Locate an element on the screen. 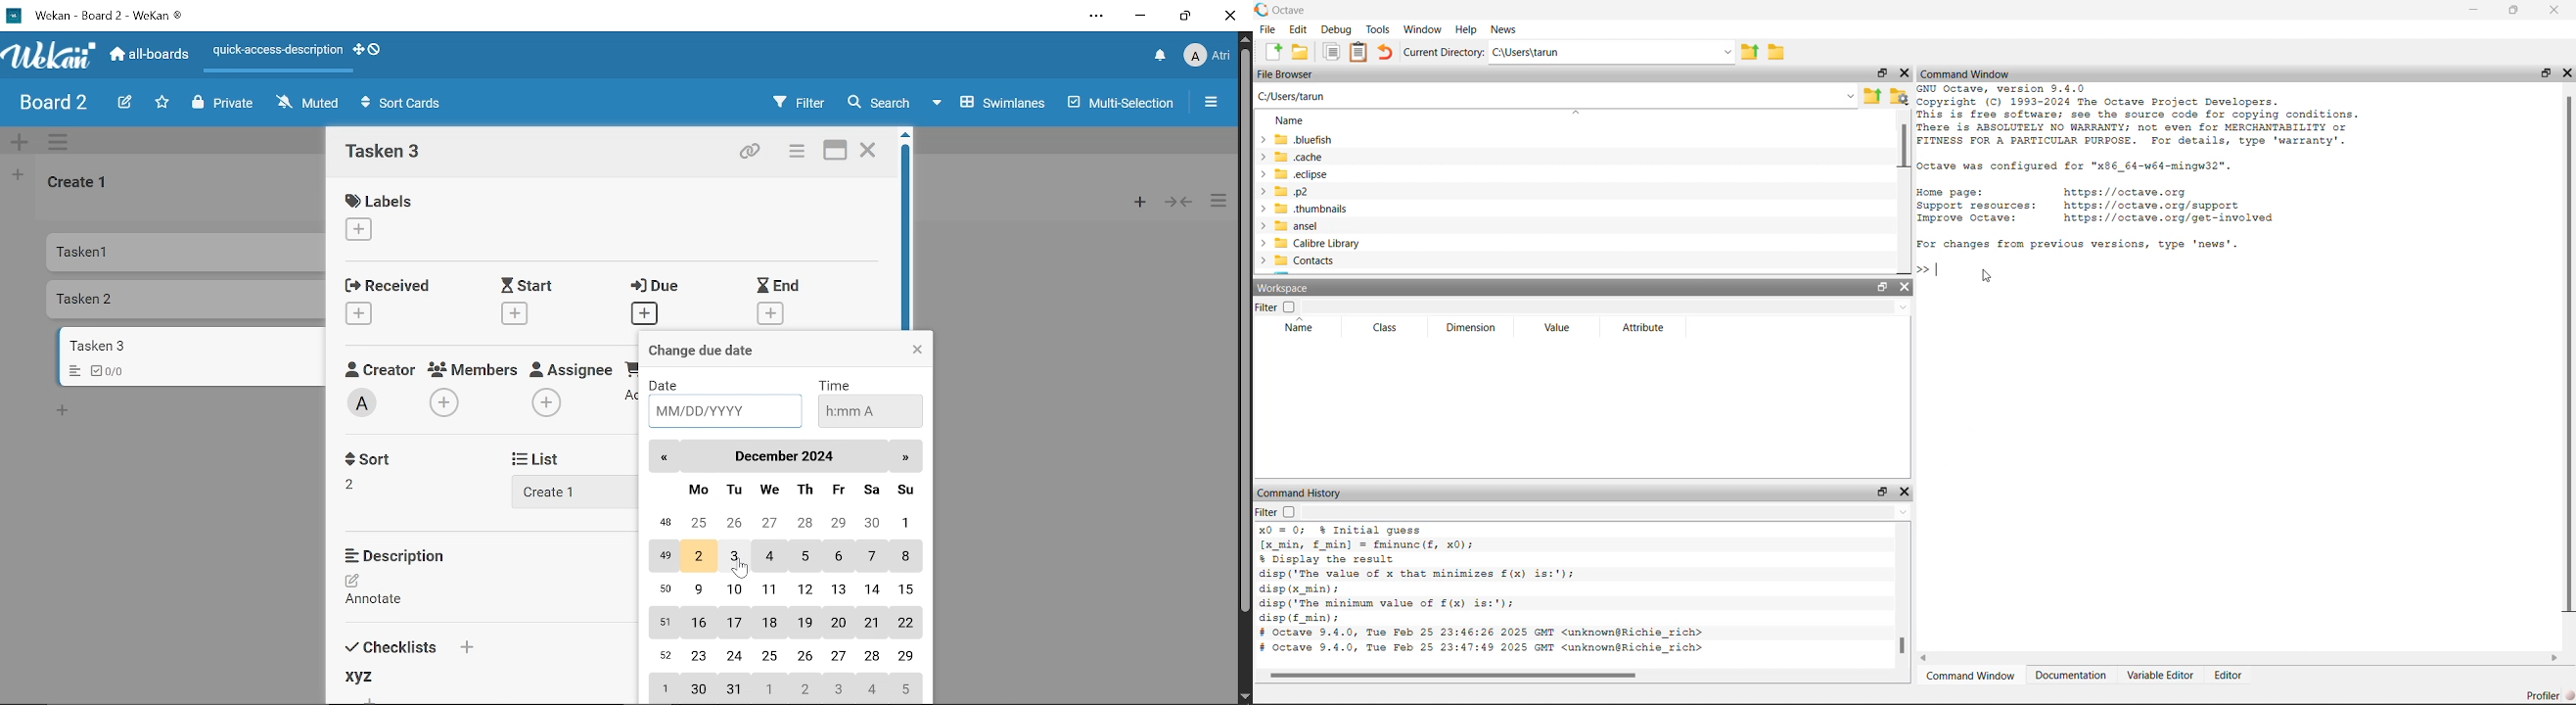 The height and width of the screenshot is (728, 2576). File is located at coordinates (1269, 29).